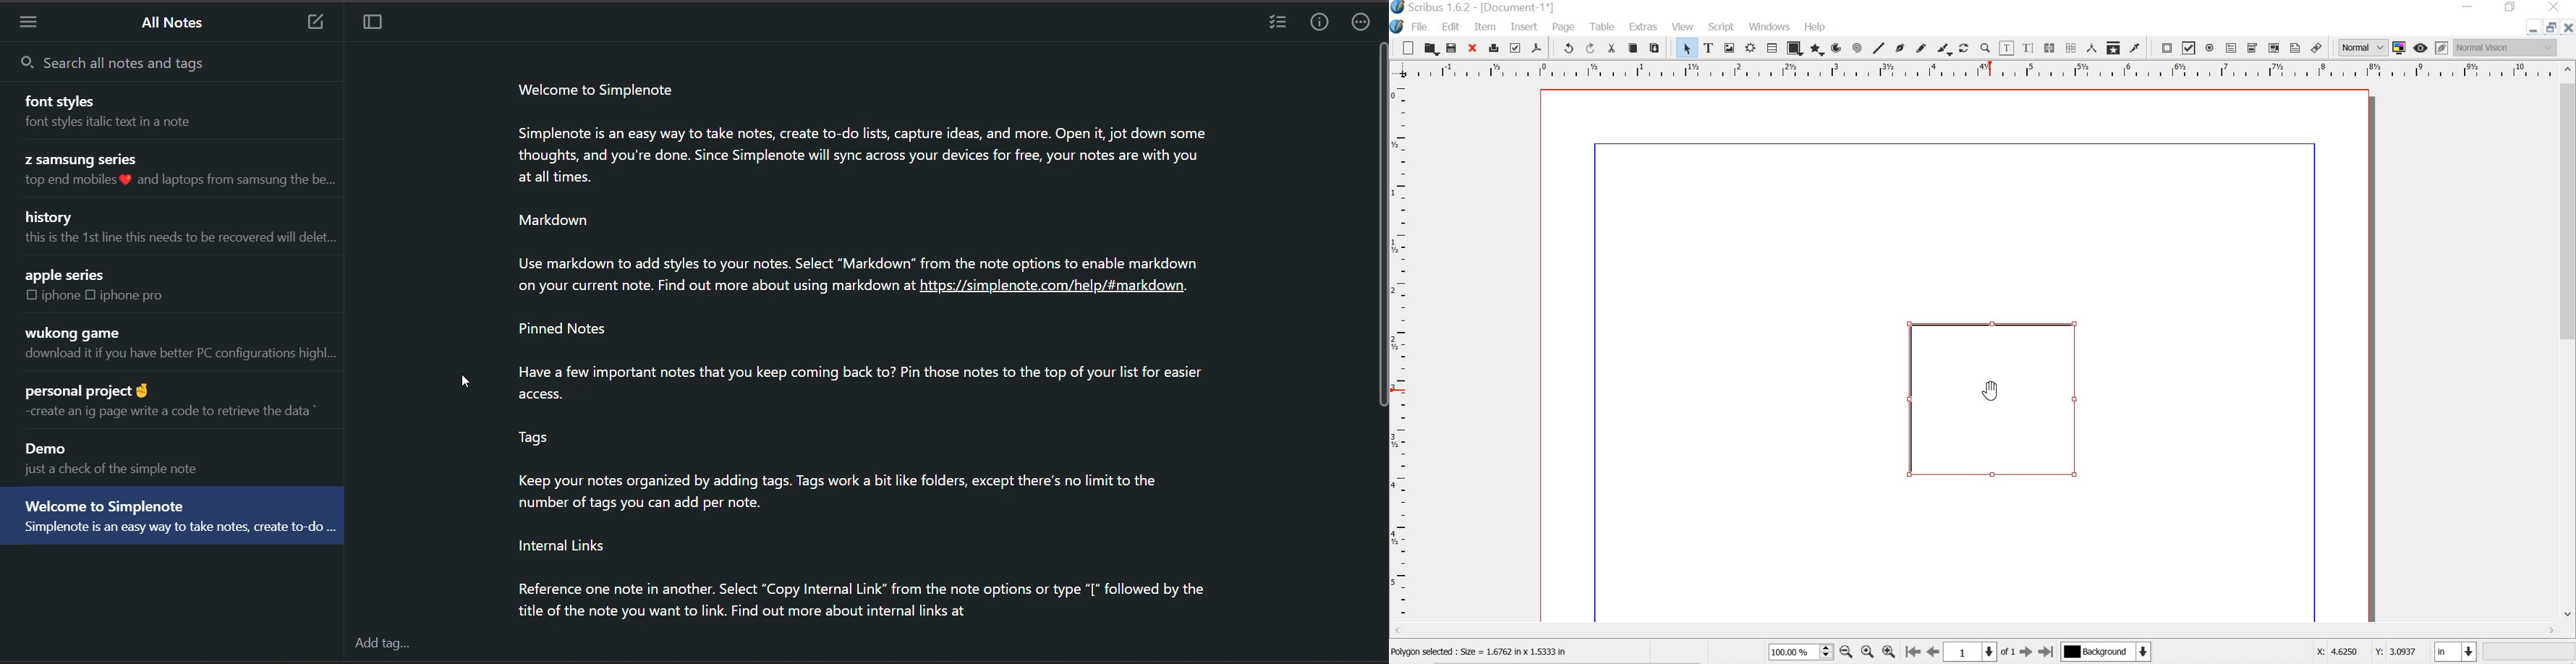  What do you see at coordinates (1523, 28) in the screenshot?
I see `INSERT` at bounding box center [1523, 28].